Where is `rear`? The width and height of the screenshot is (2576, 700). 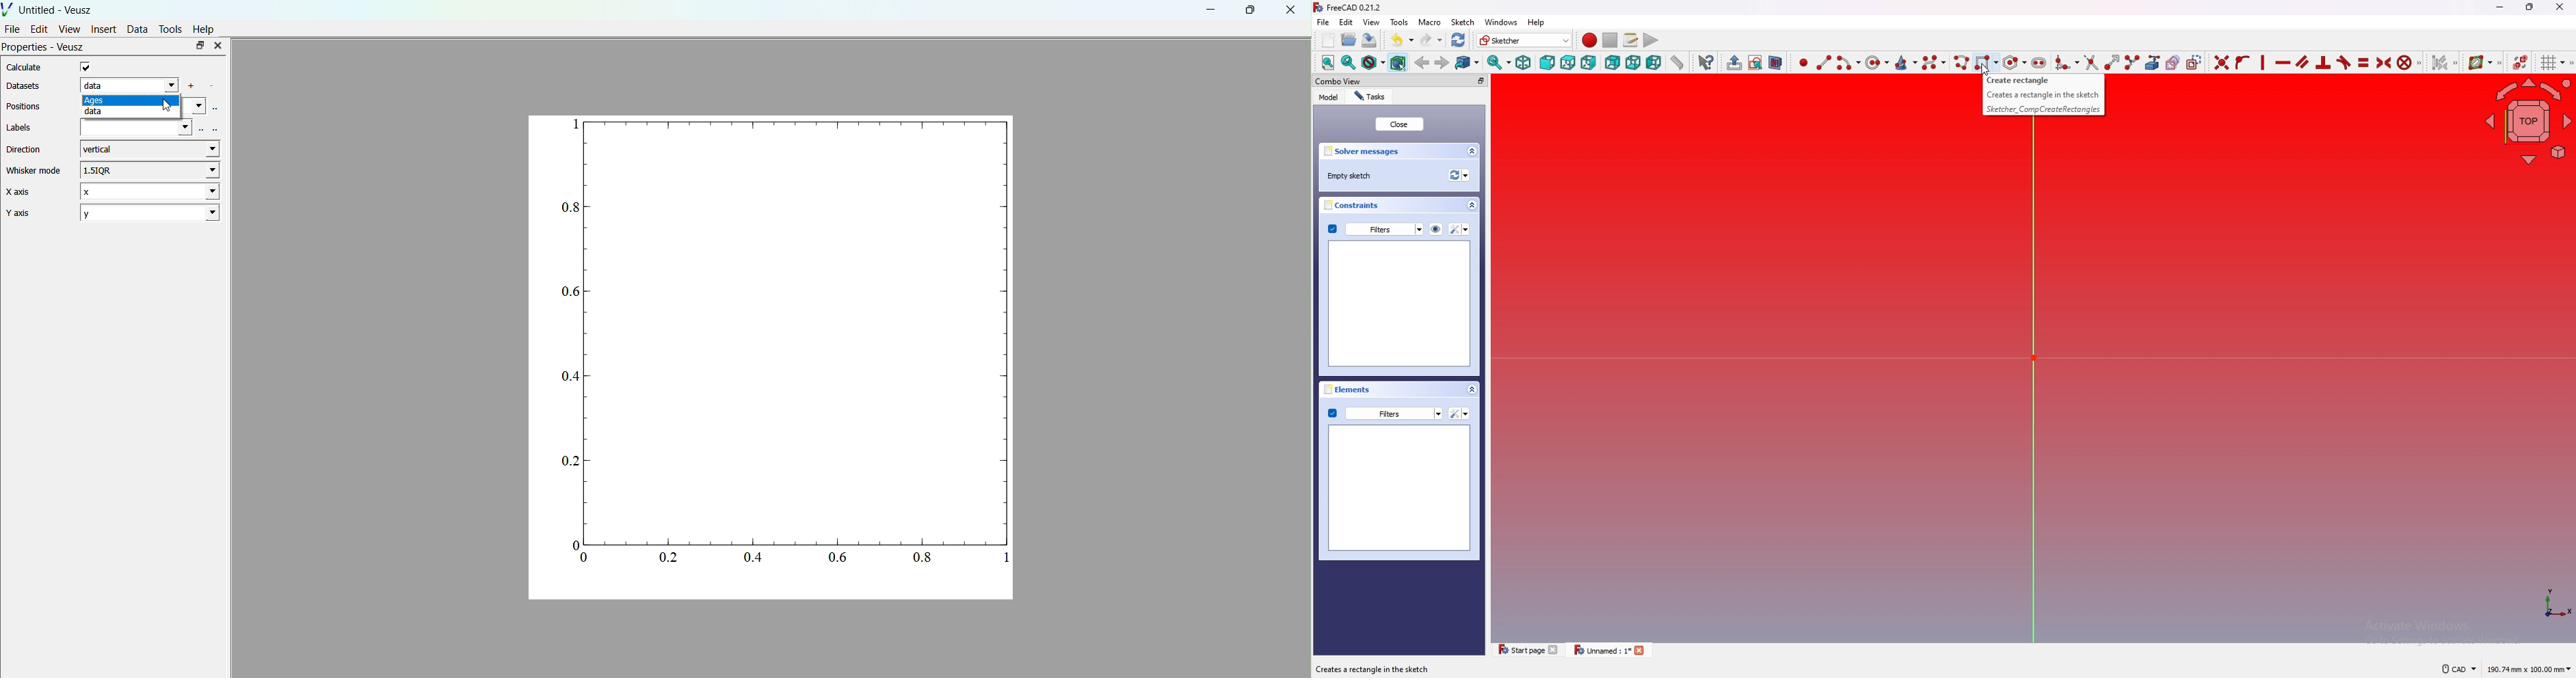
rear is located at coordinates (1612, 63).